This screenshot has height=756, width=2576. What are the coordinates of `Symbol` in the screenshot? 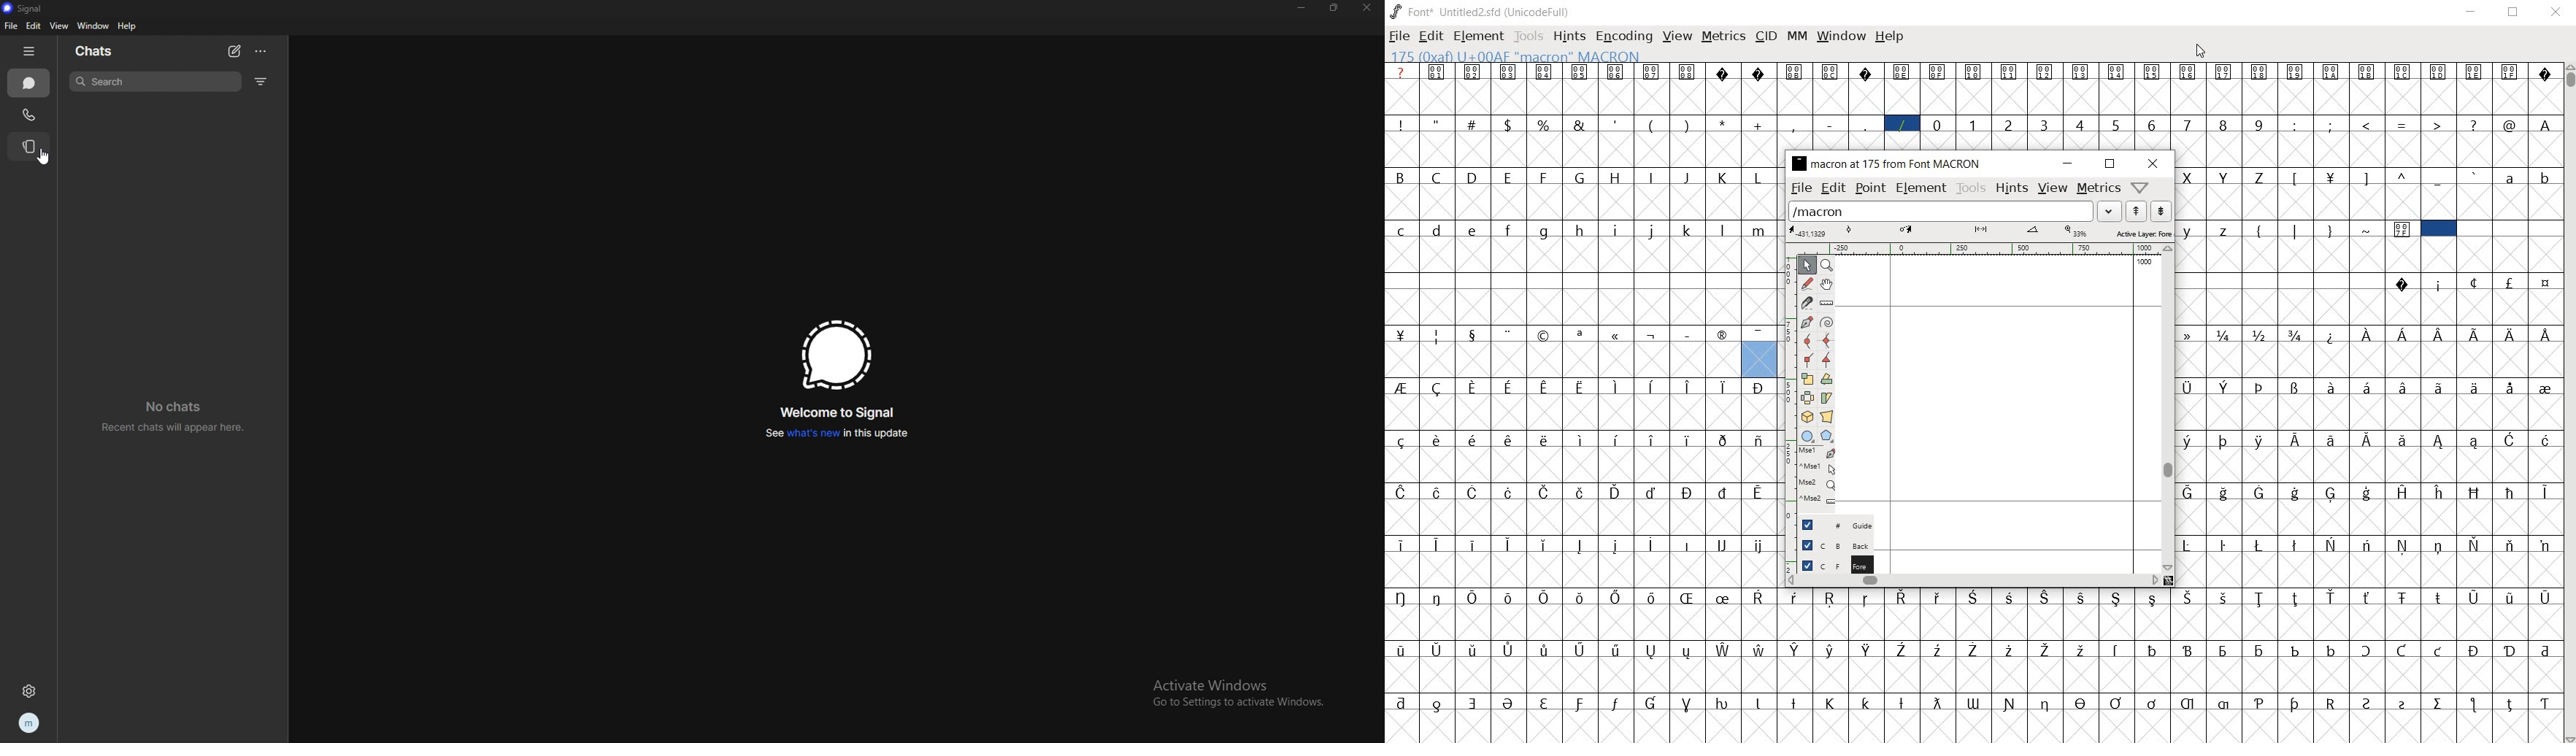 It's located at (2438, 439).